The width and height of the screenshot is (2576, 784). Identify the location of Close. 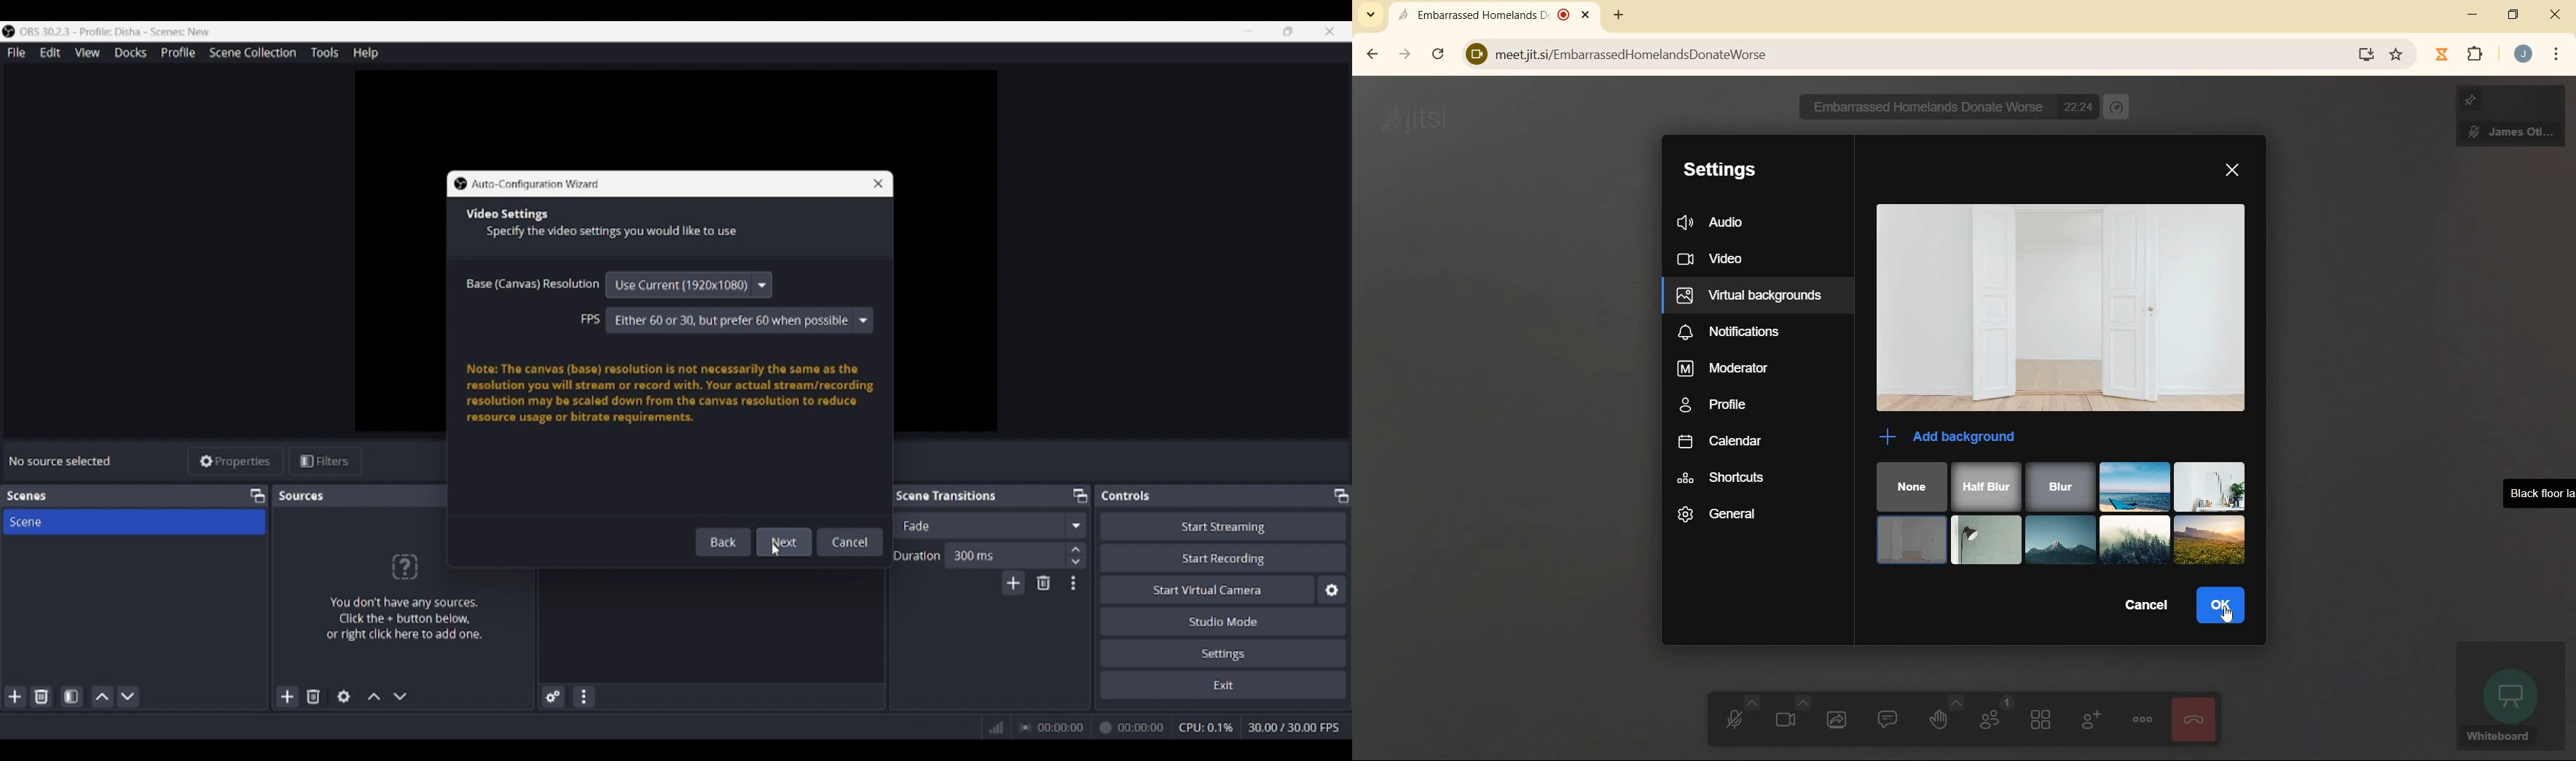
(871, 187).